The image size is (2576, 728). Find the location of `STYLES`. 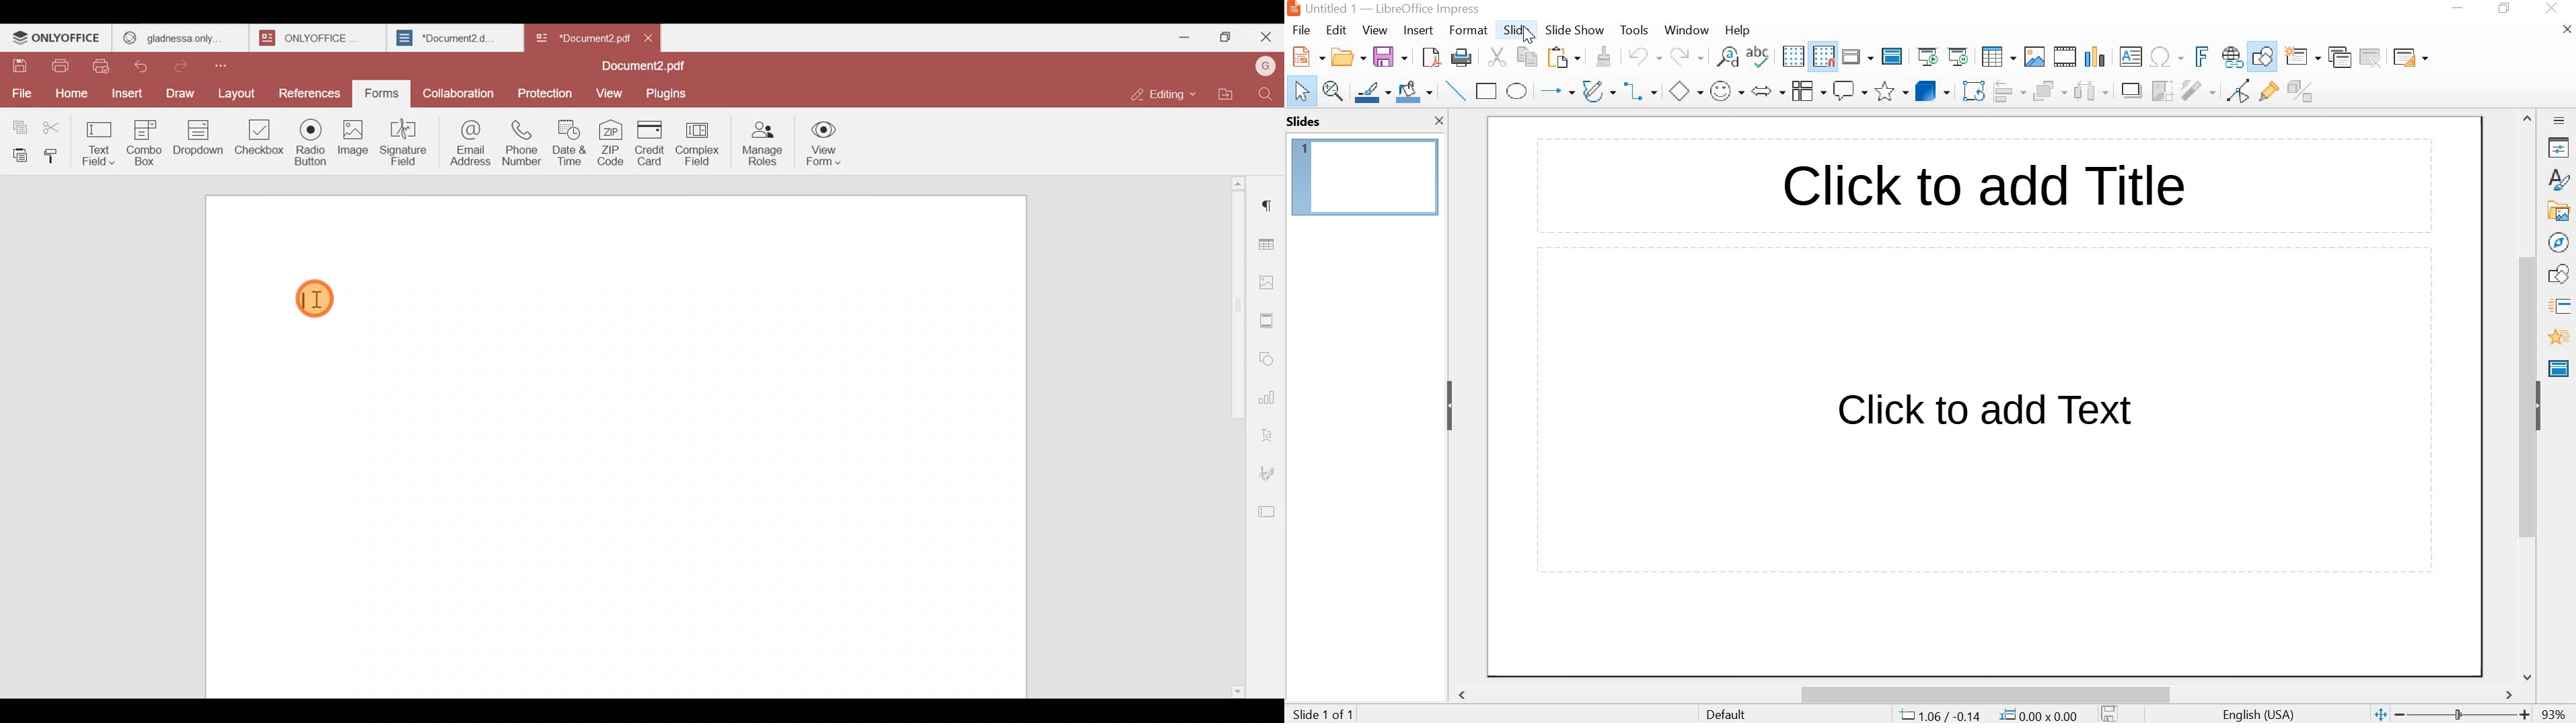

STYLES is located at coordinates (2560, 179).